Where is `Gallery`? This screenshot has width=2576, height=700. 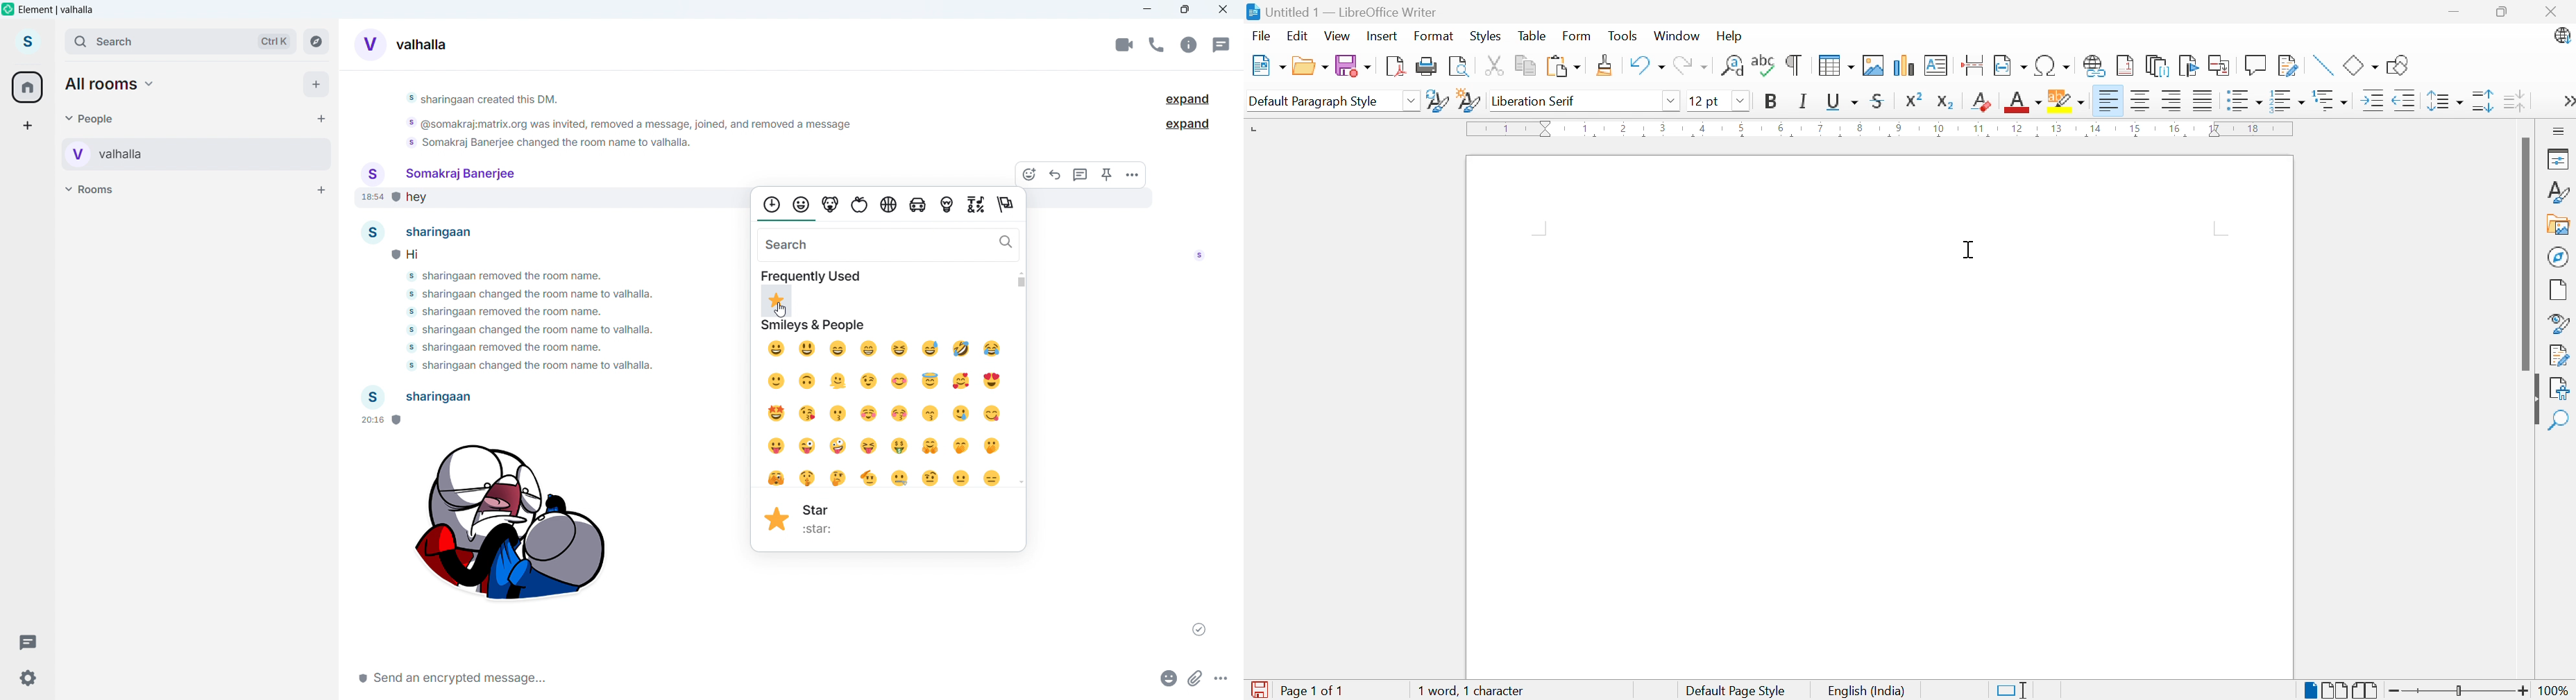
Gallery is located at coordinates (2559, 226).